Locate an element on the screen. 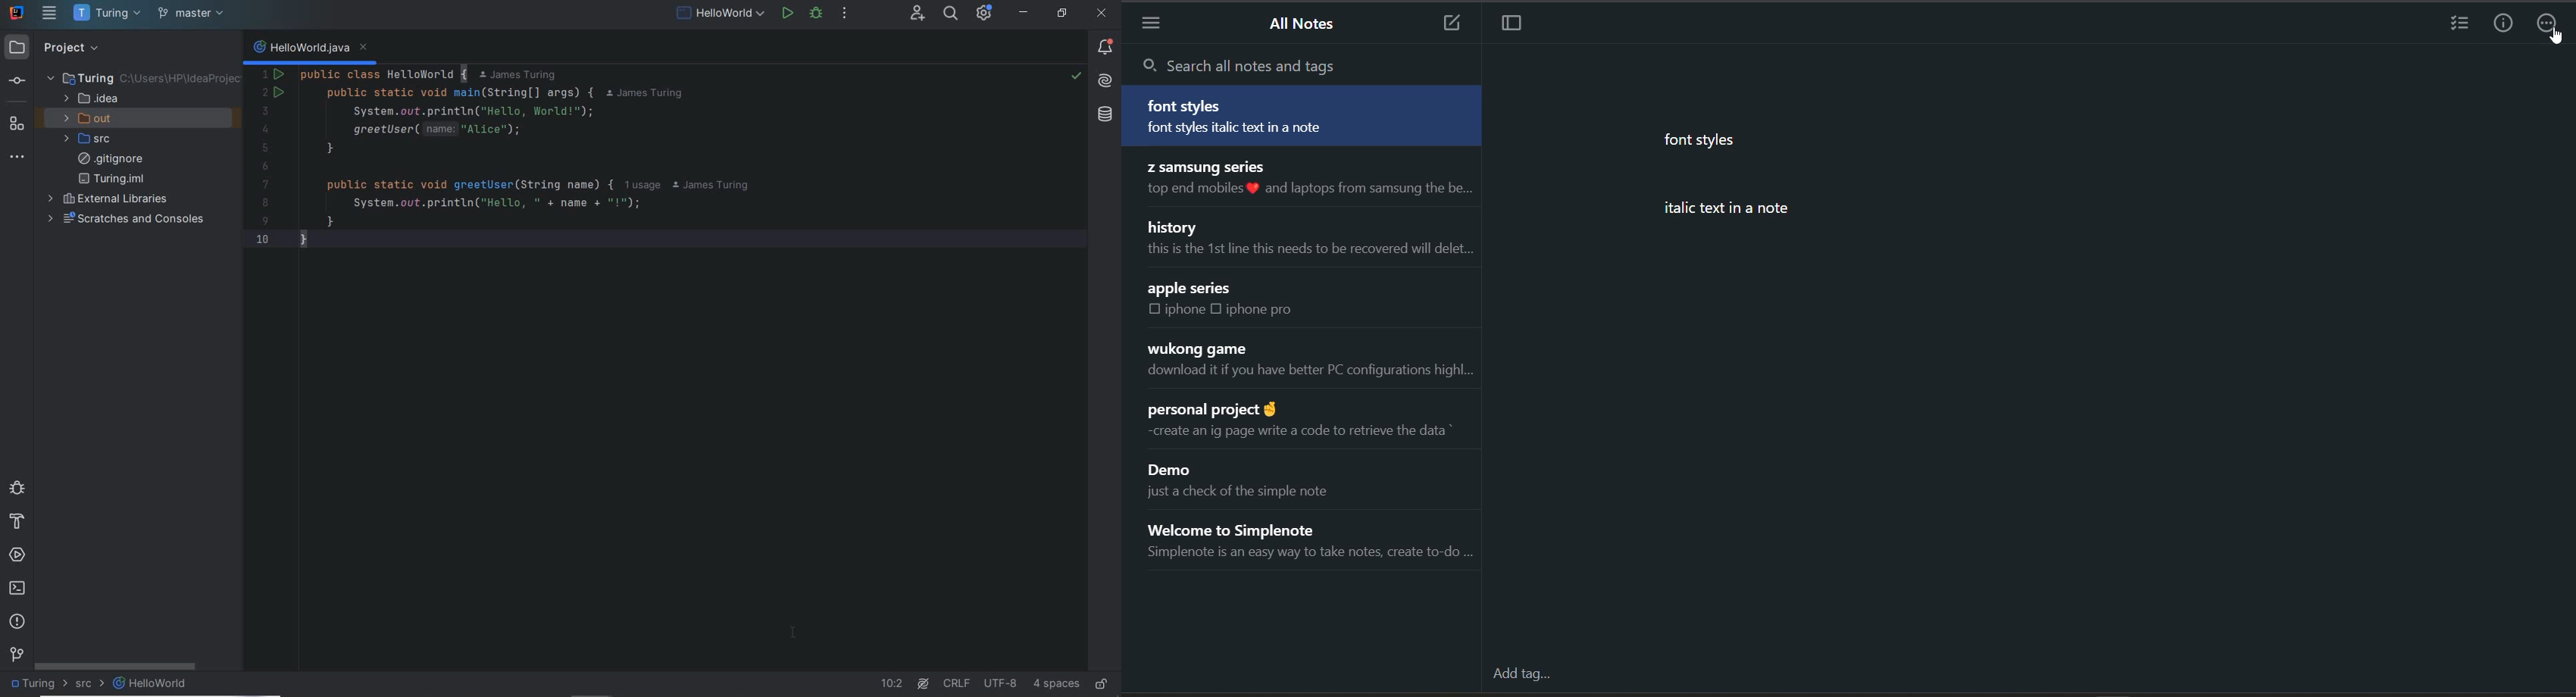 This screenshot has height=700, width=2576. note title and preview is located at coordinates (1306, 361).